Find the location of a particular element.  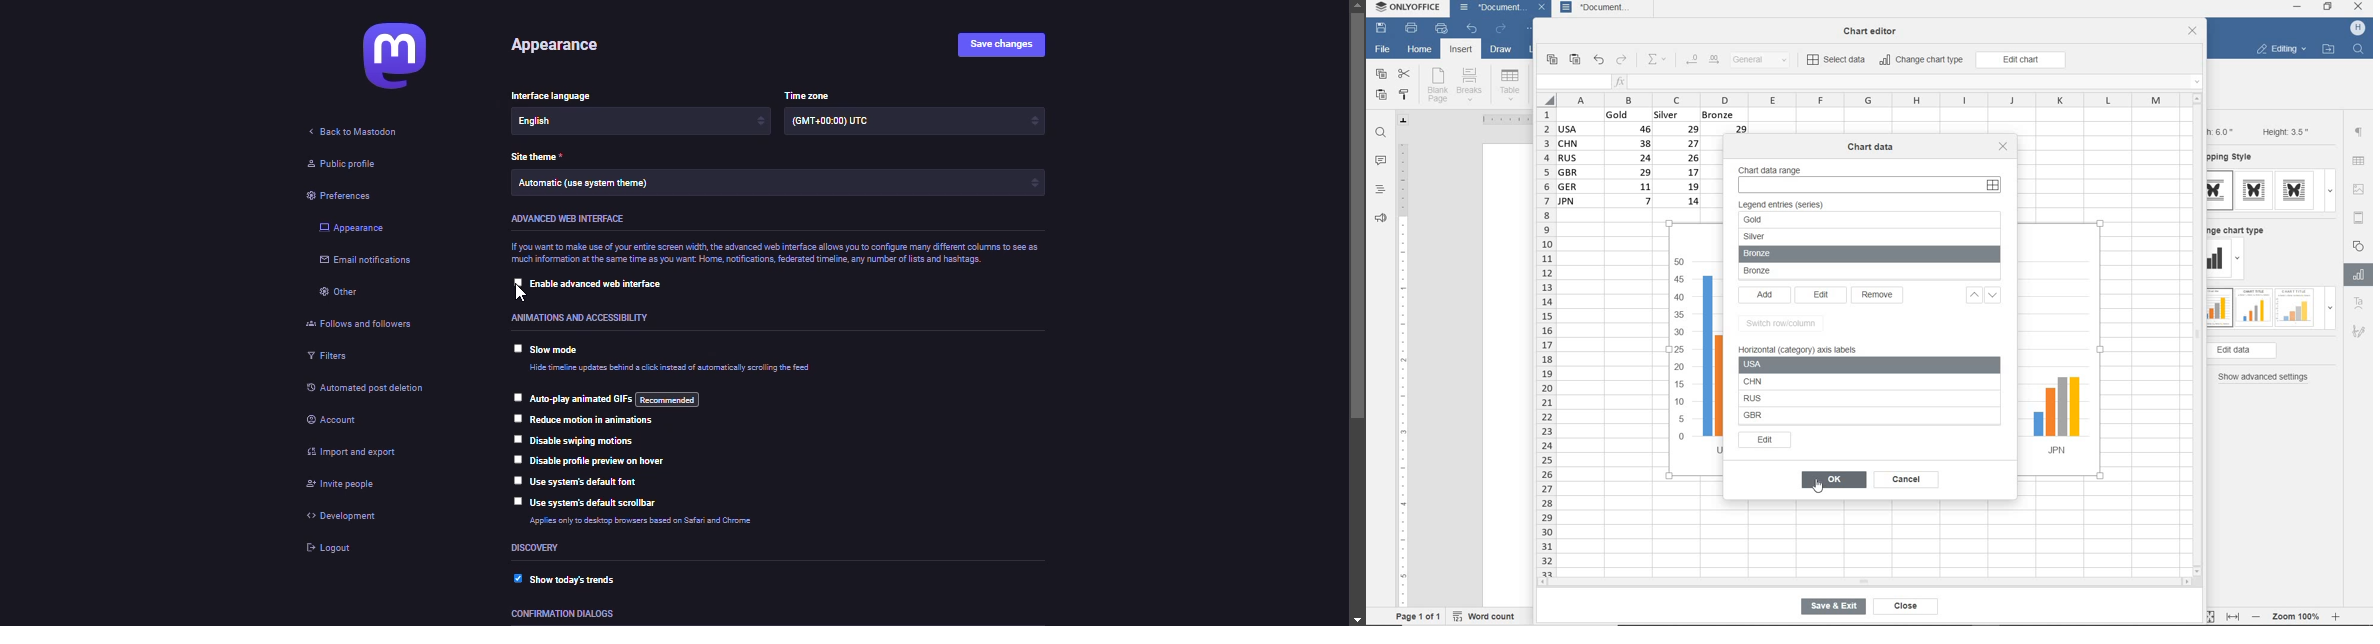

back to mastodon is located at coordinates (357, 135).